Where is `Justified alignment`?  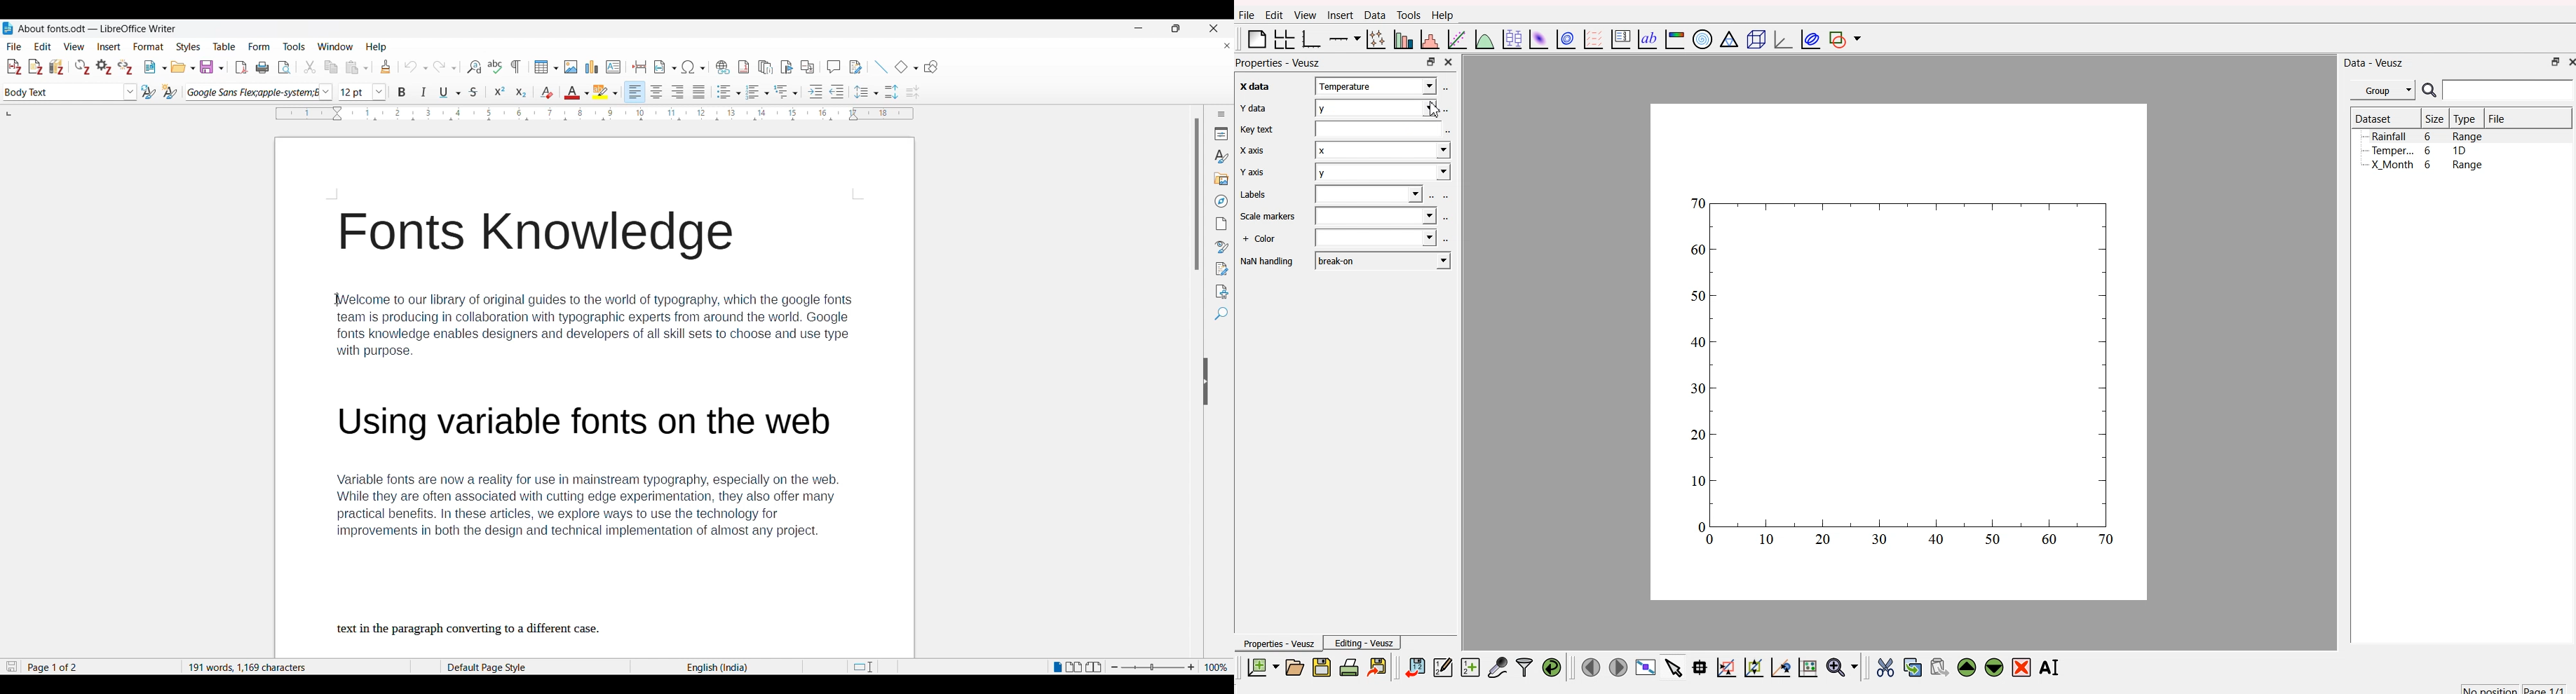 Justified alignment is located at coordinates (699, 92).